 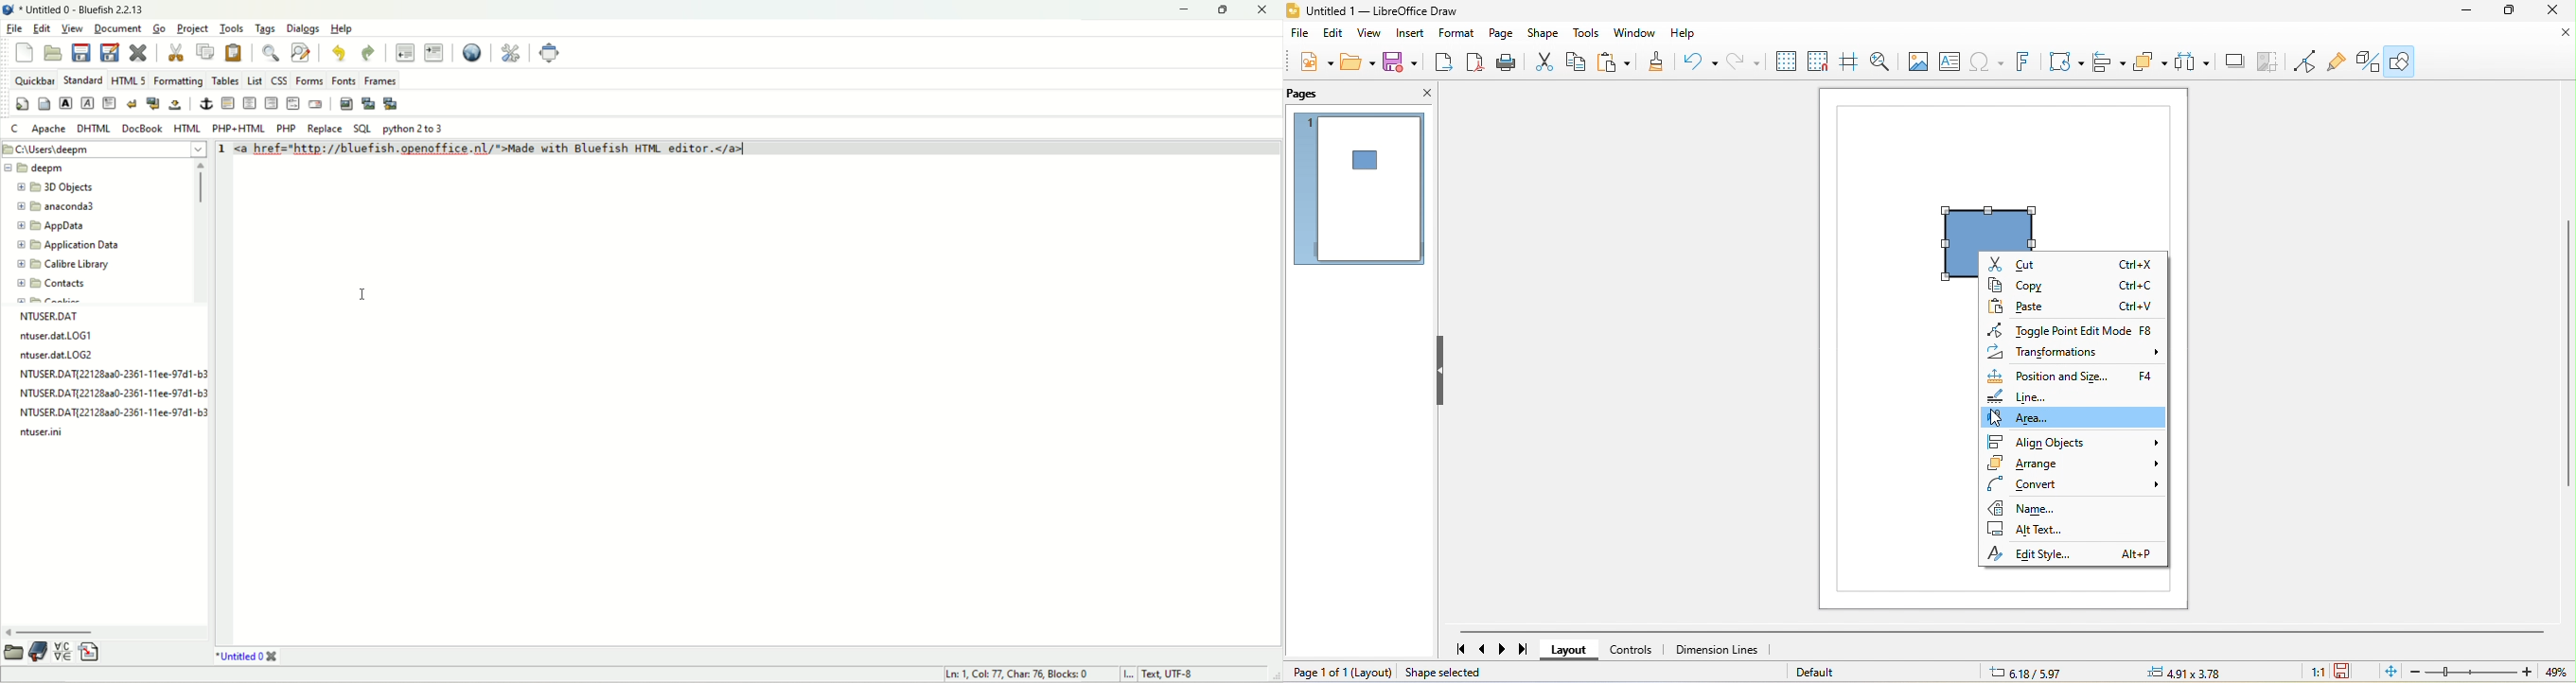 What do you see at coordinates (2403, 60) in the screenshot?
I see `show draw function` at bounding box center [2403, 60].